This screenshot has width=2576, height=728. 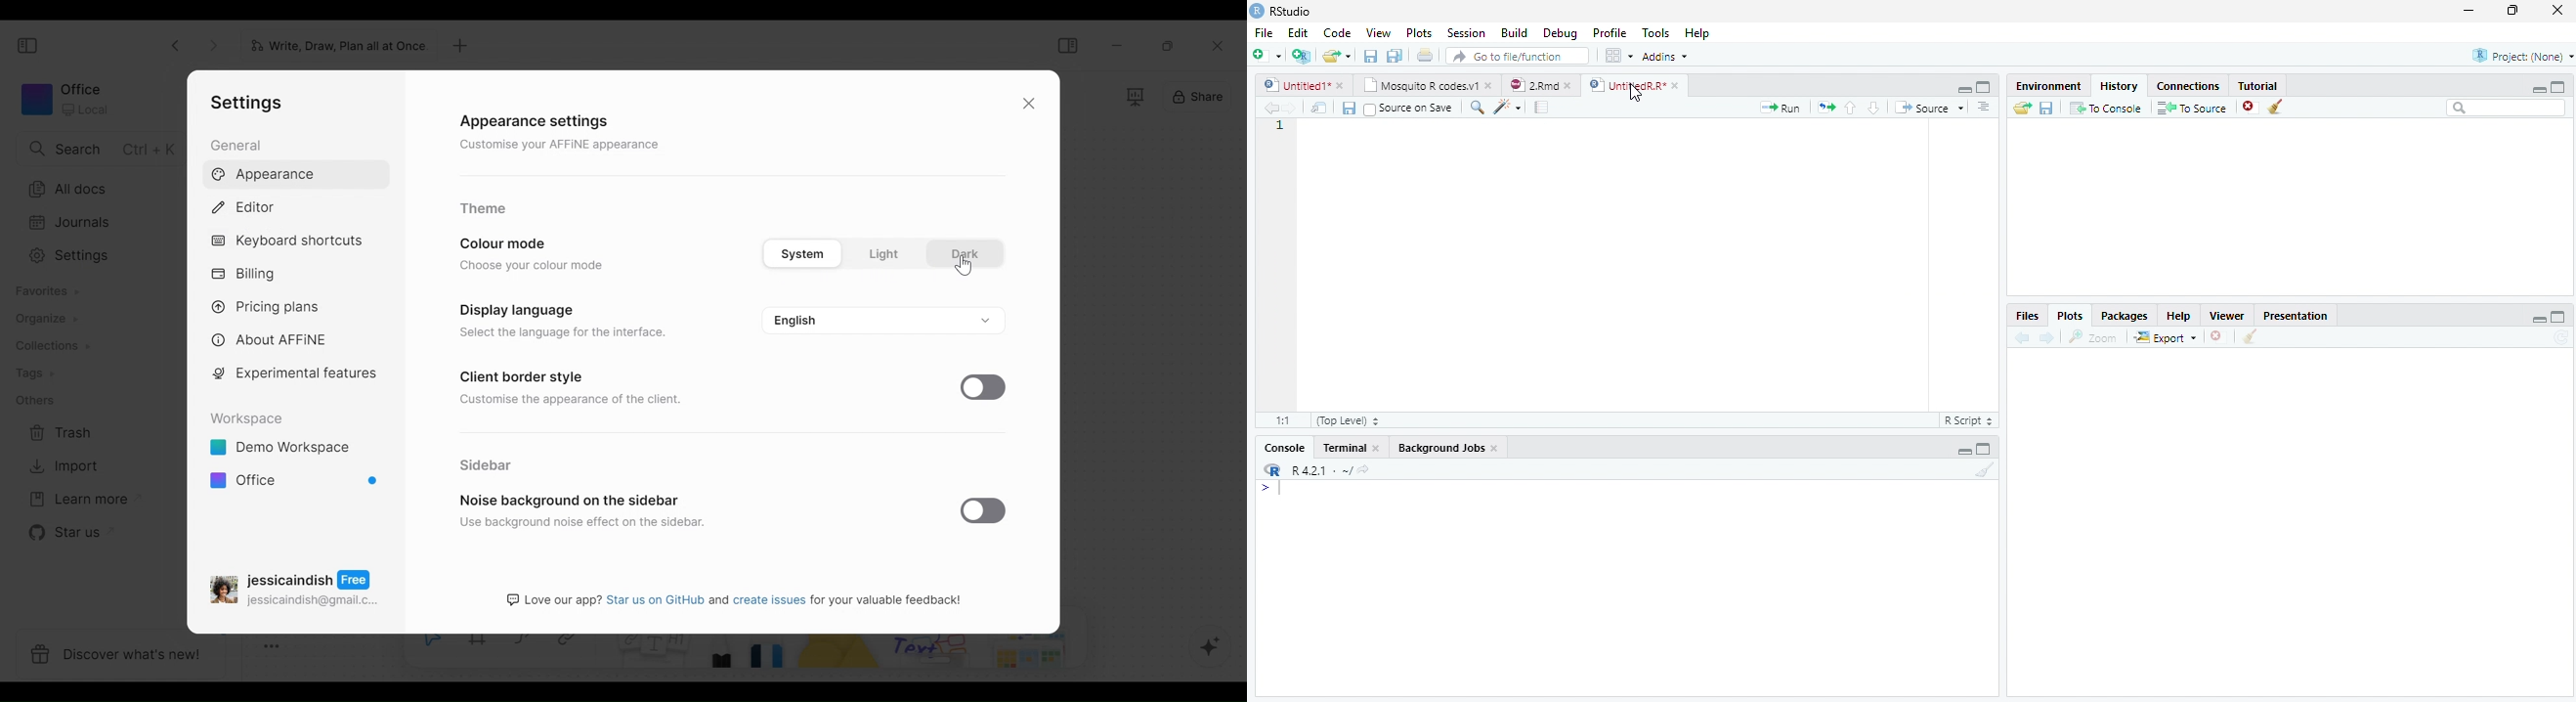 I want to click on Pages, so click(x=1826, y=108).